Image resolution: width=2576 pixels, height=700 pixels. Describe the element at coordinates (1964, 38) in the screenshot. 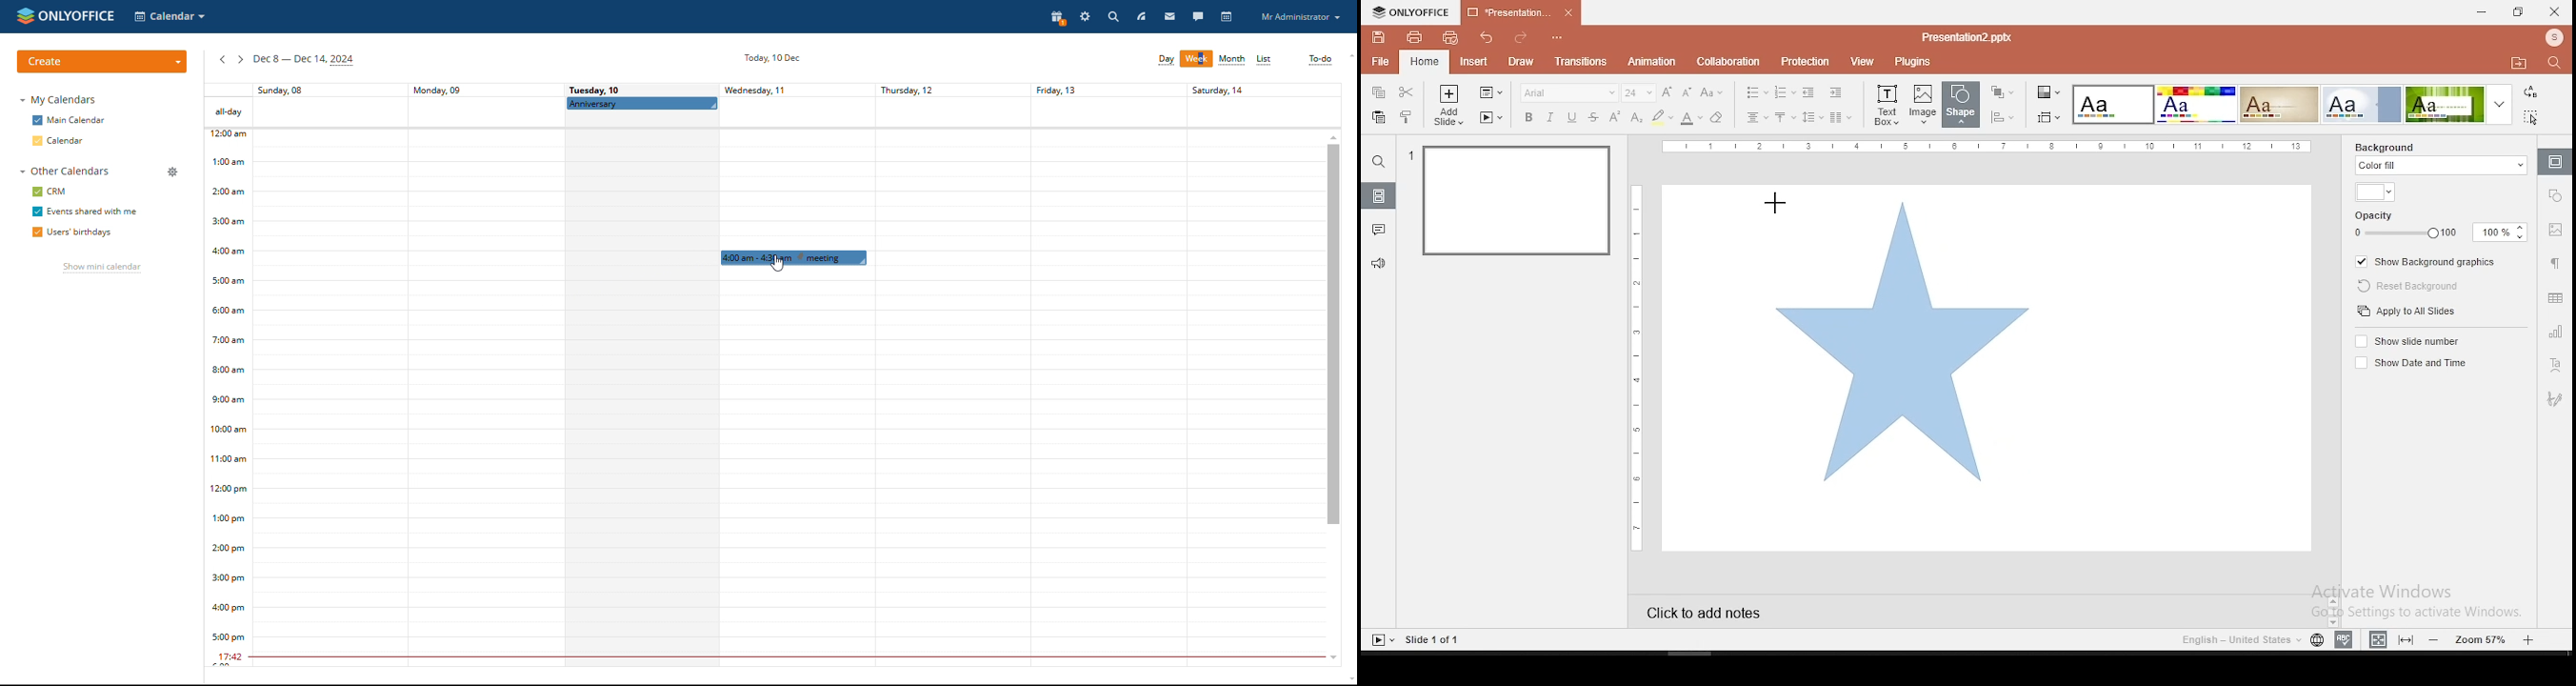

I see `presentation2.pptx` at that location.